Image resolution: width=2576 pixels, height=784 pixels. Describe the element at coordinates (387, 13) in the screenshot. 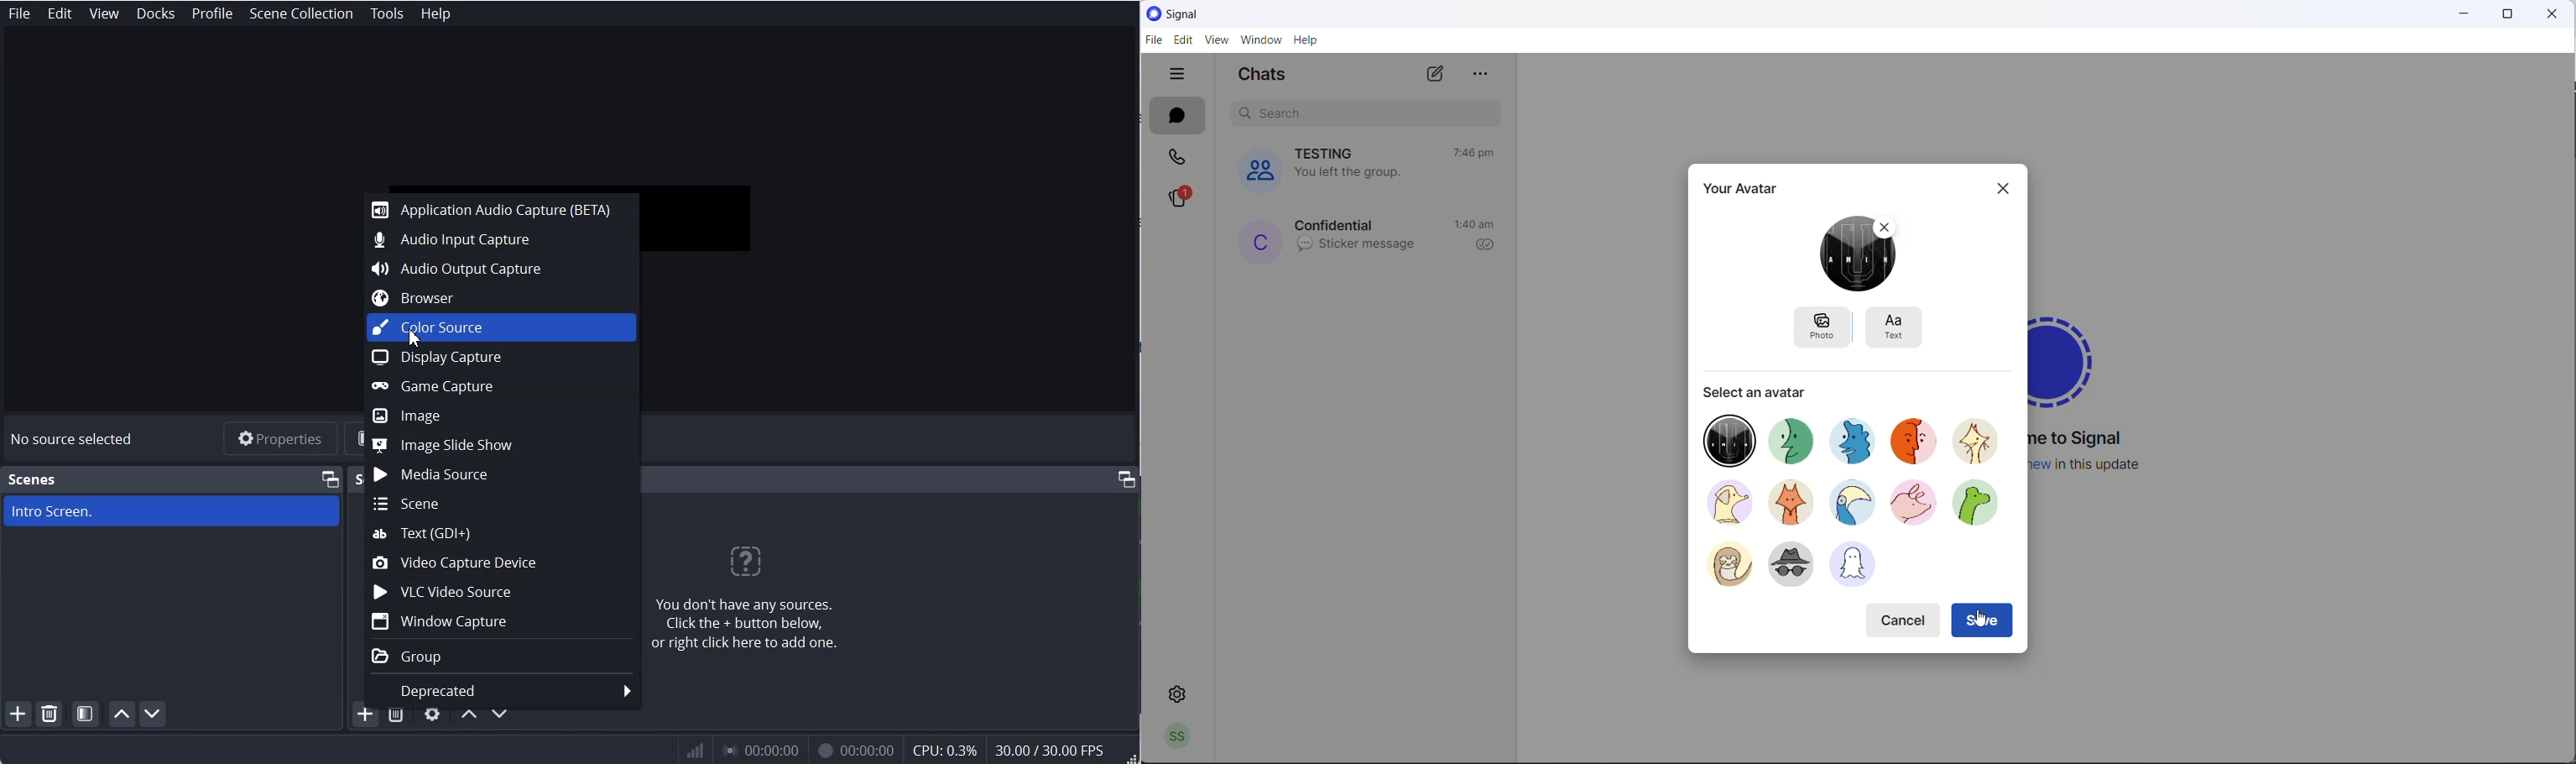

I see `Tools` at that location.